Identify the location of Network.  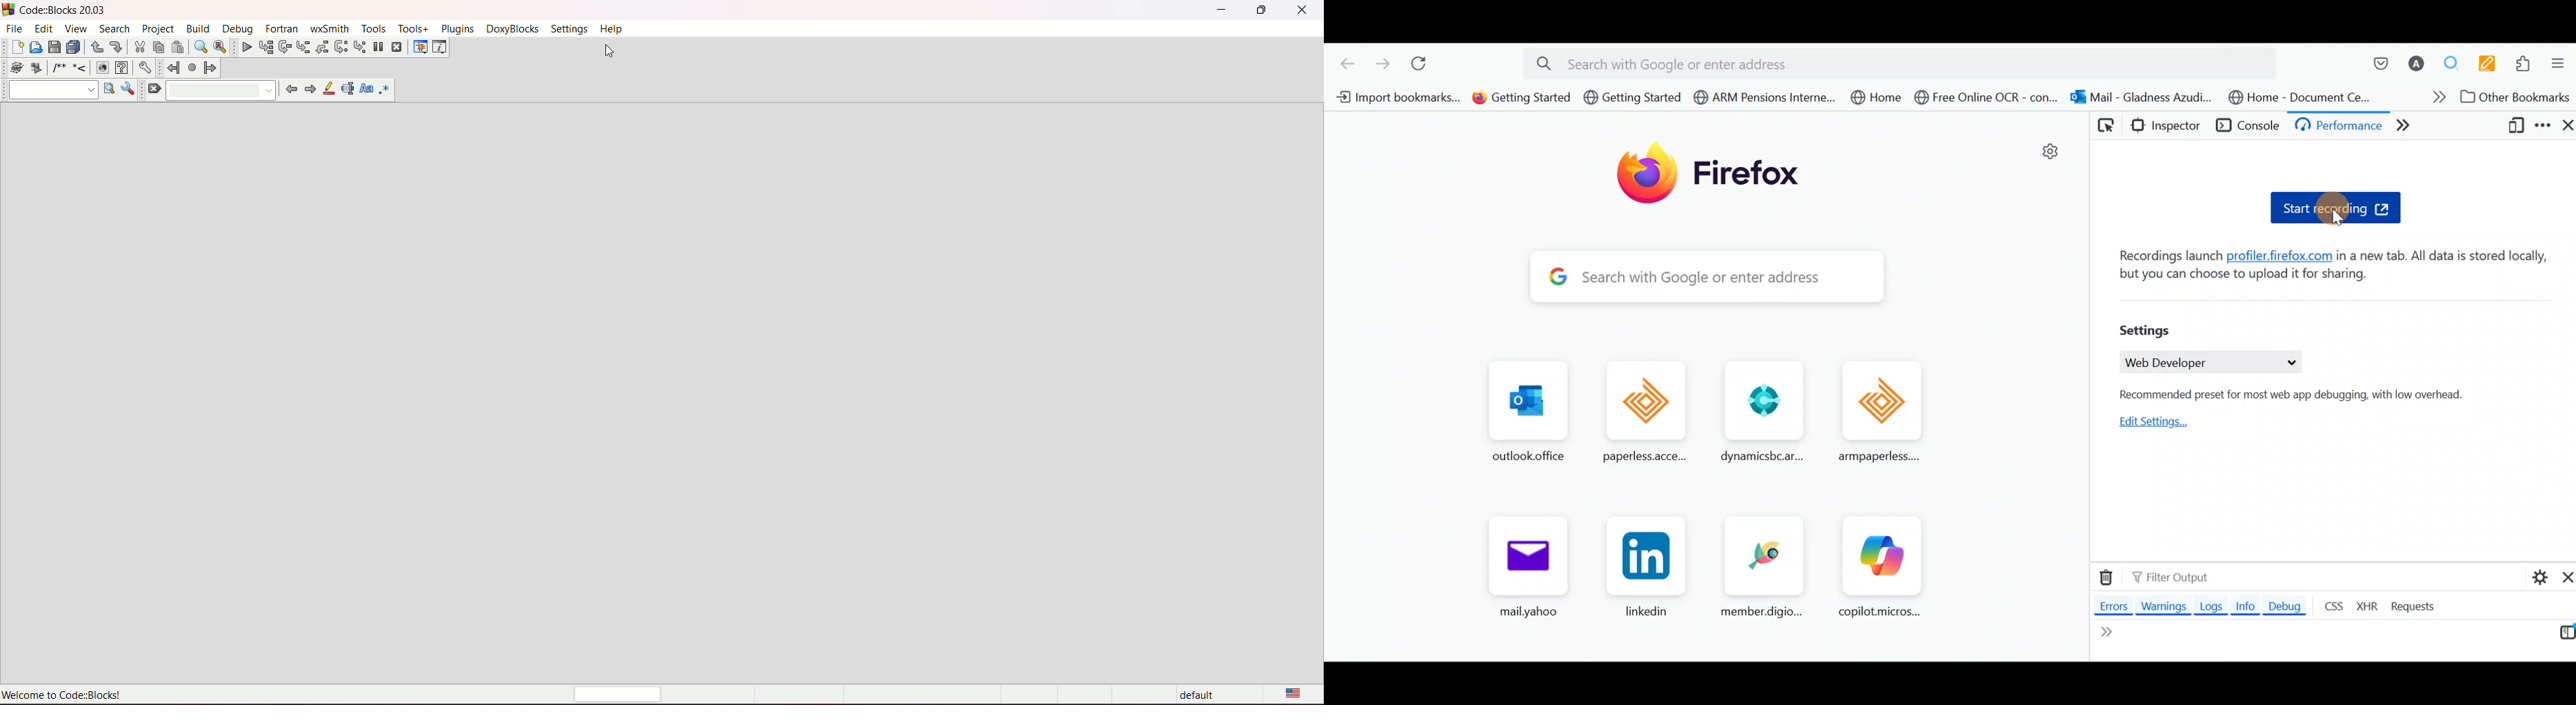
(2415, 127).